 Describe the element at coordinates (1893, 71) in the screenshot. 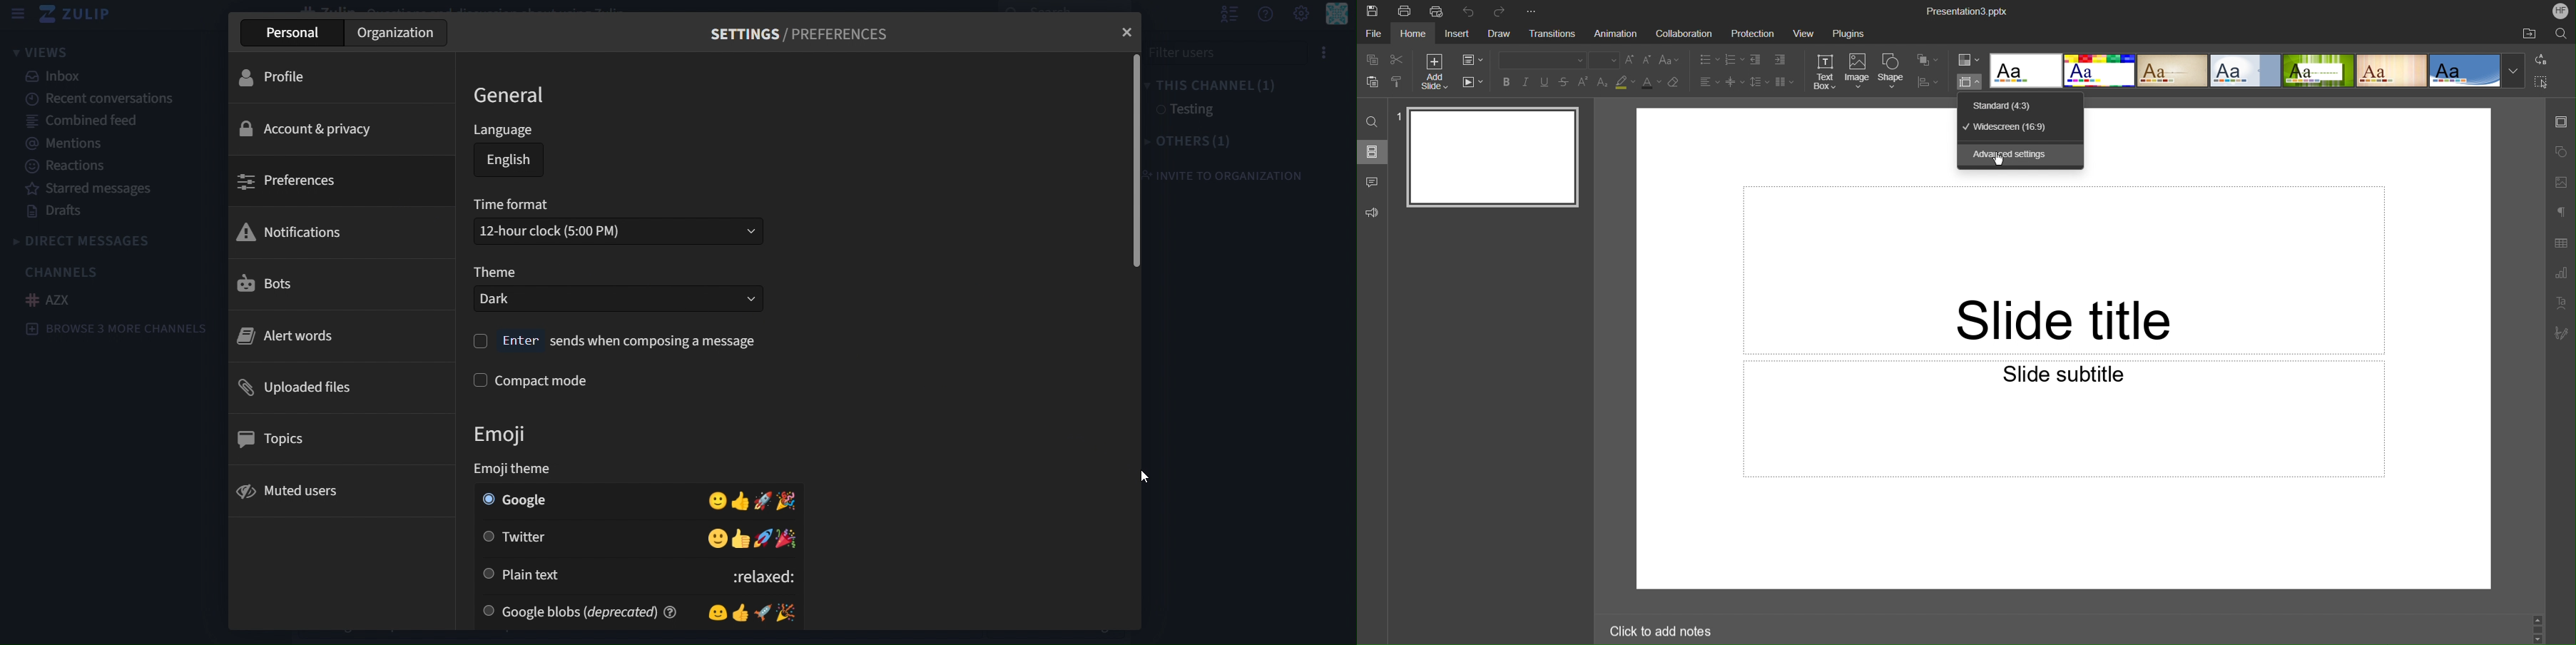

I see `Shape` at that location.